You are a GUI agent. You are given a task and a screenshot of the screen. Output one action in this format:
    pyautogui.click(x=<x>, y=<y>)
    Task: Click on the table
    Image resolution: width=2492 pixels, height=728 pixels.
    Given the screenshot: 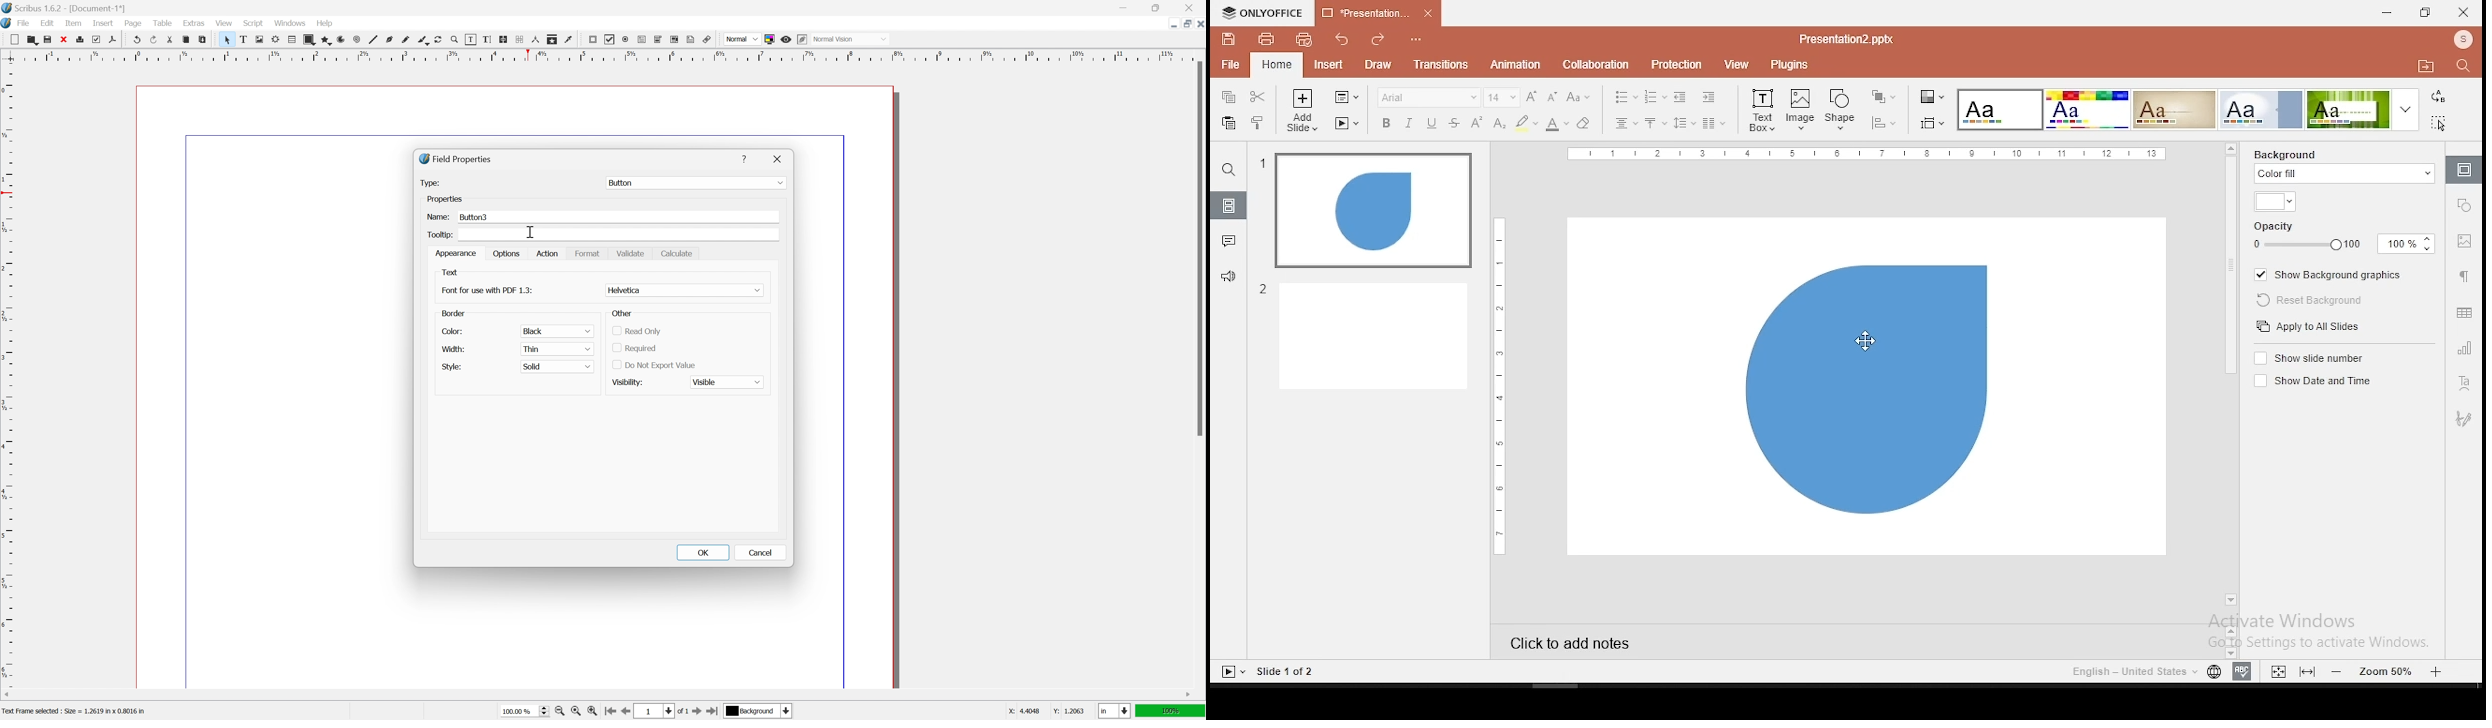 What is the action you would take?
    pyautogui.click(x=163, y=24)
    